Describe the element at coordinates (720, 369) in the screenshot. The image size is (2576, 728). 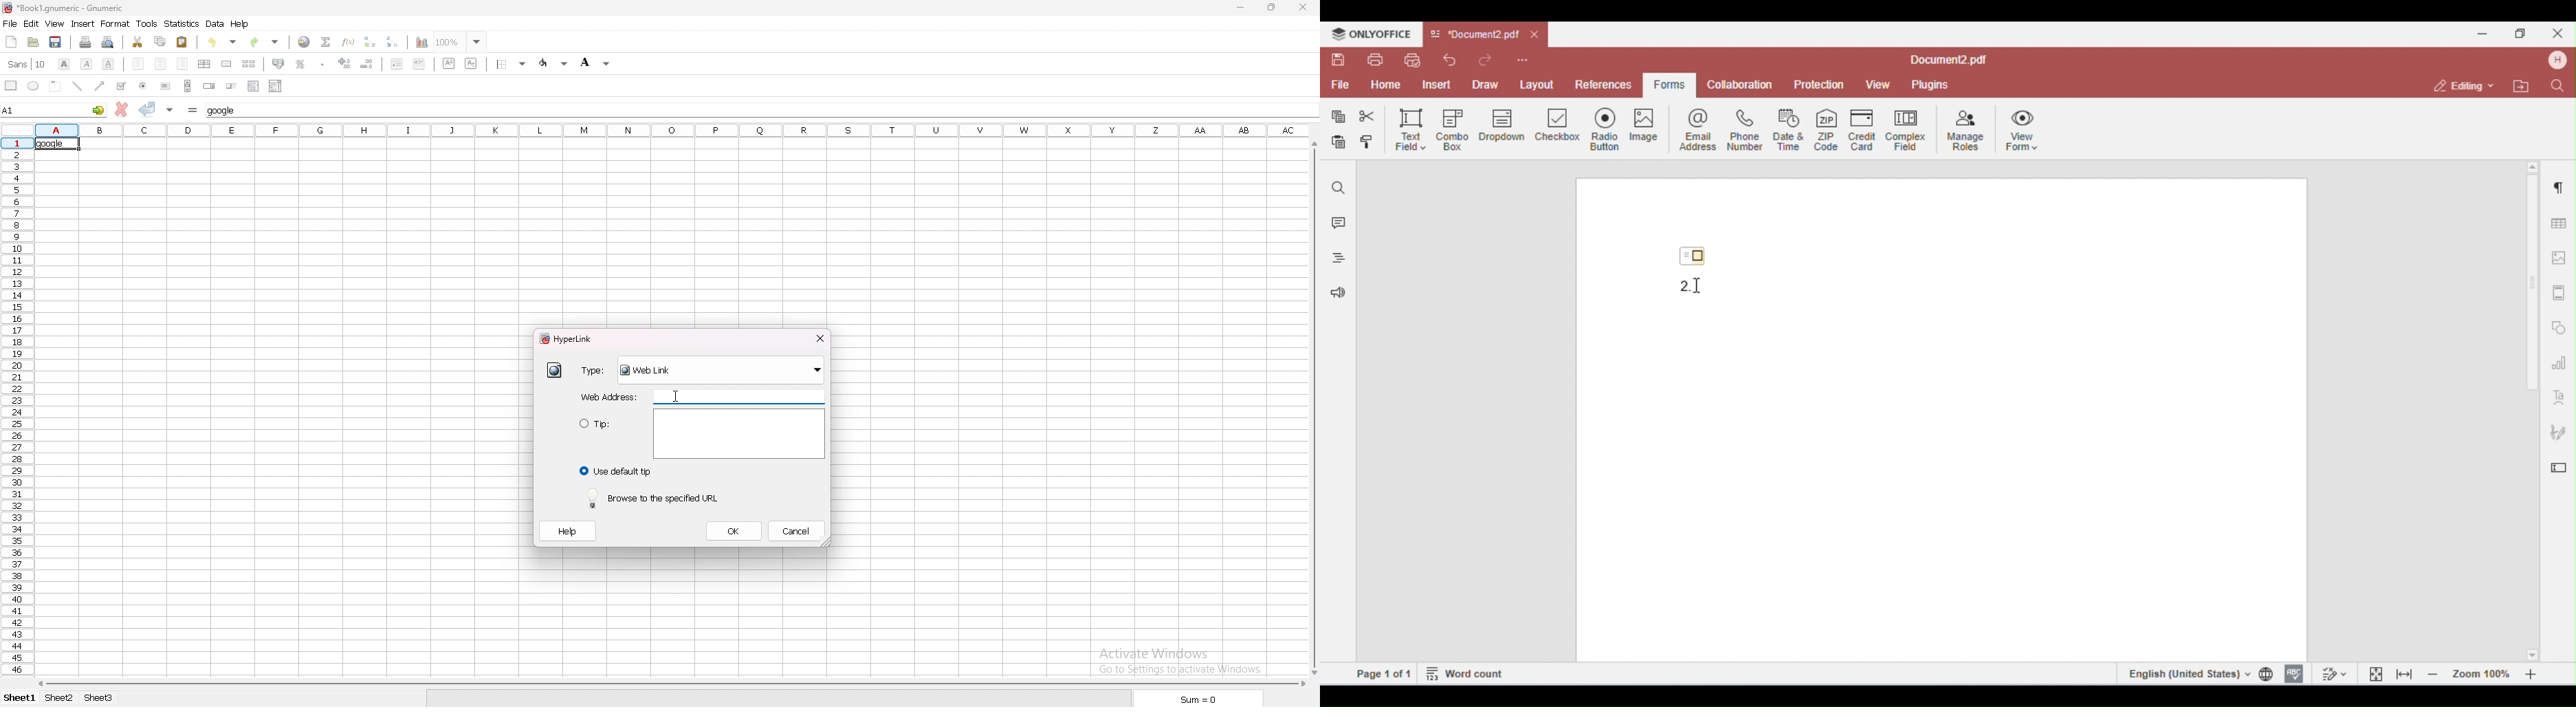
I see `weblink` at that location.